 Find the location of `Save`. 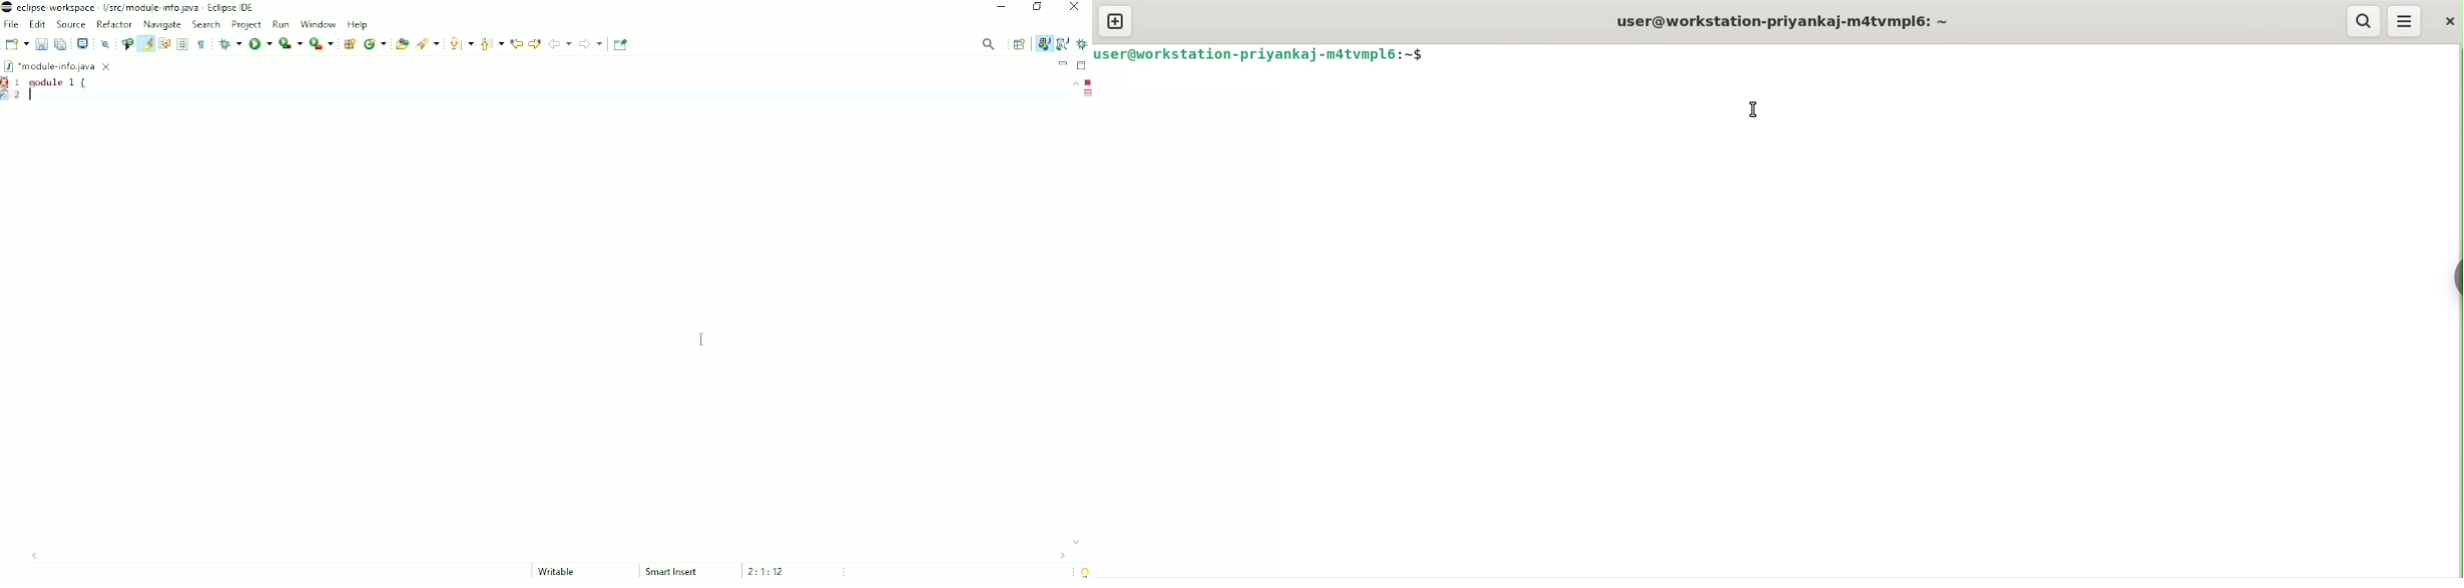

Save is located at coordinates (41, 44).